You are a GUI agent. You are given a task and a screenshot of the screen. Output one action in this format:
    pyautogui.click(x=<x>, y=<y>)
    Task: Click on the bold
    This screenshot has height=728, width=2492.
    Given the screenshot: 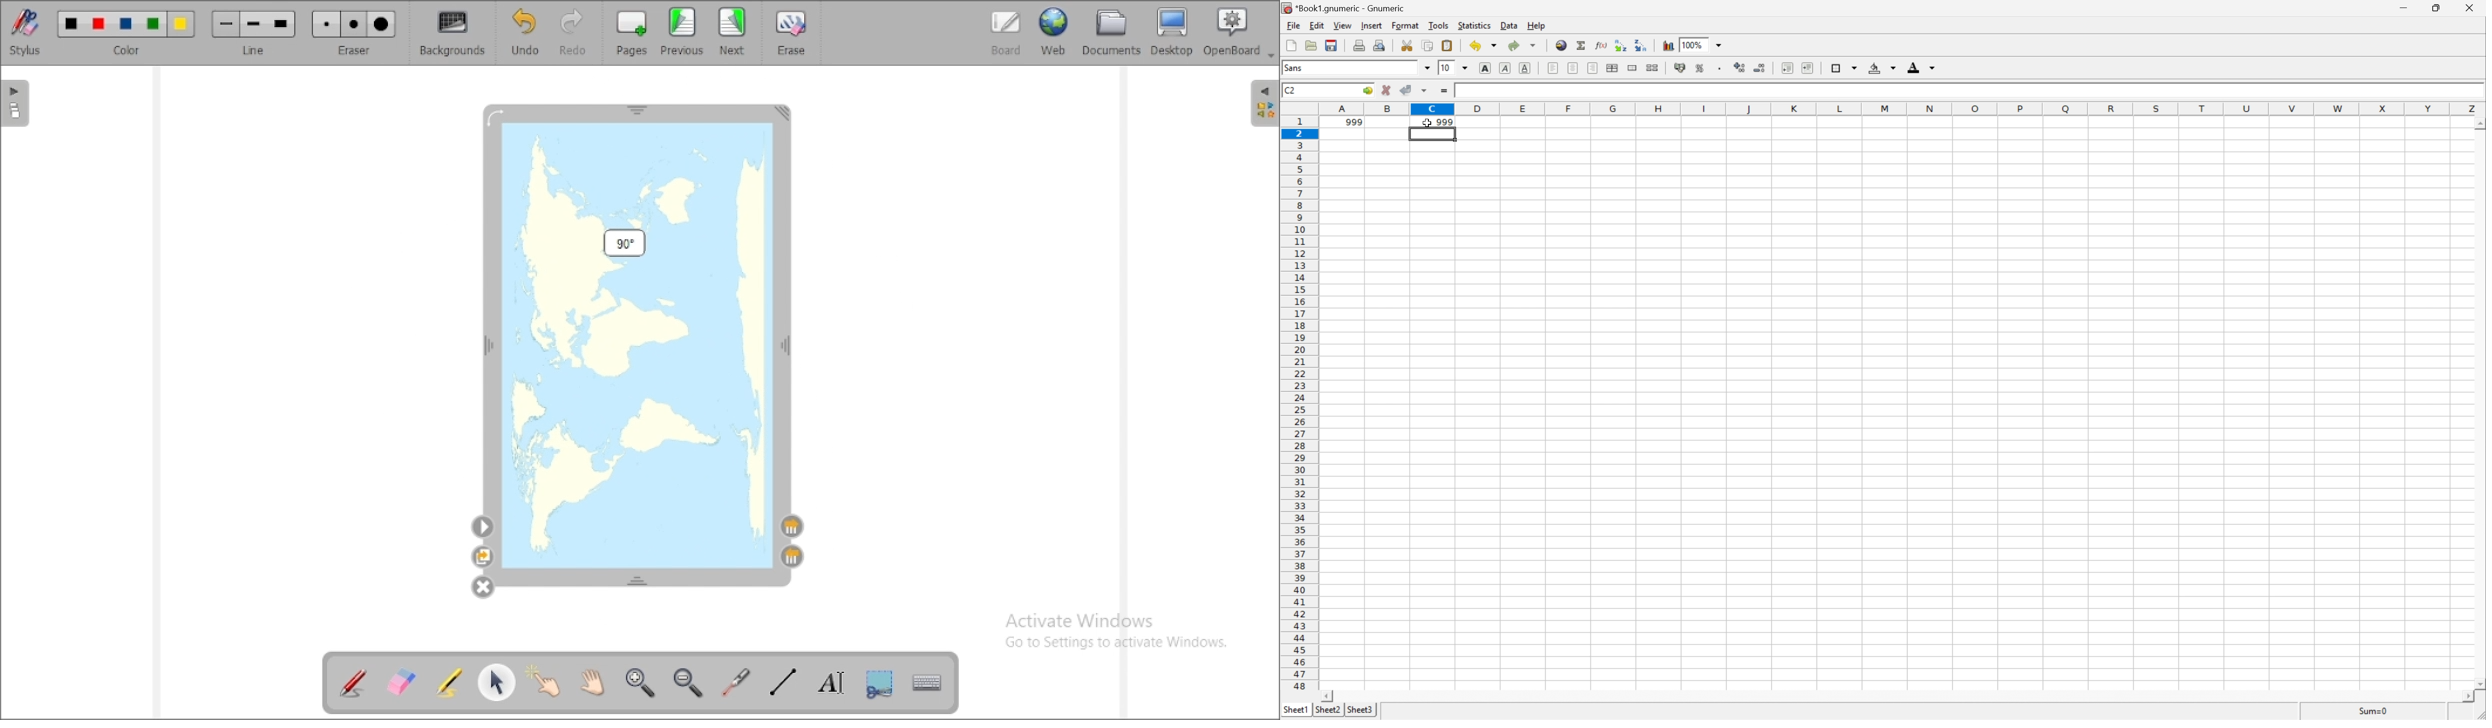 What is the action you would take?
    pyautogui.click(x=1487, y=67)
    